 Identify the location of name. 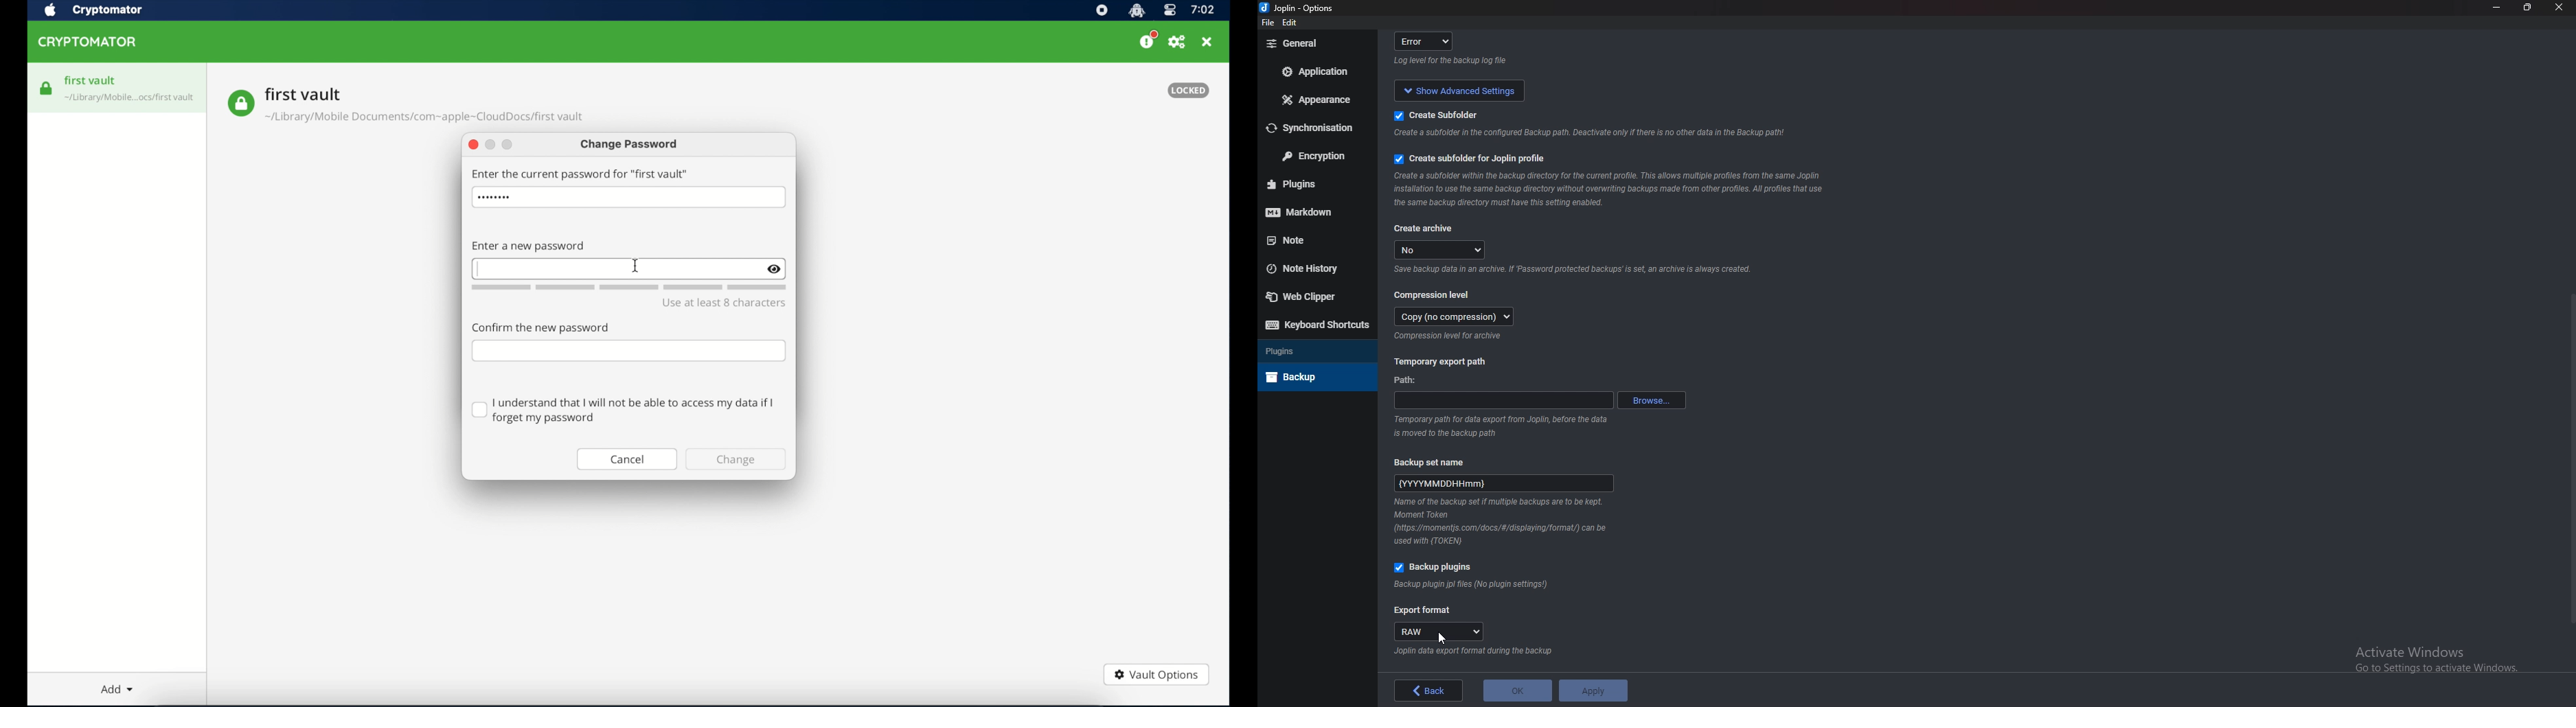
(1505, 481).